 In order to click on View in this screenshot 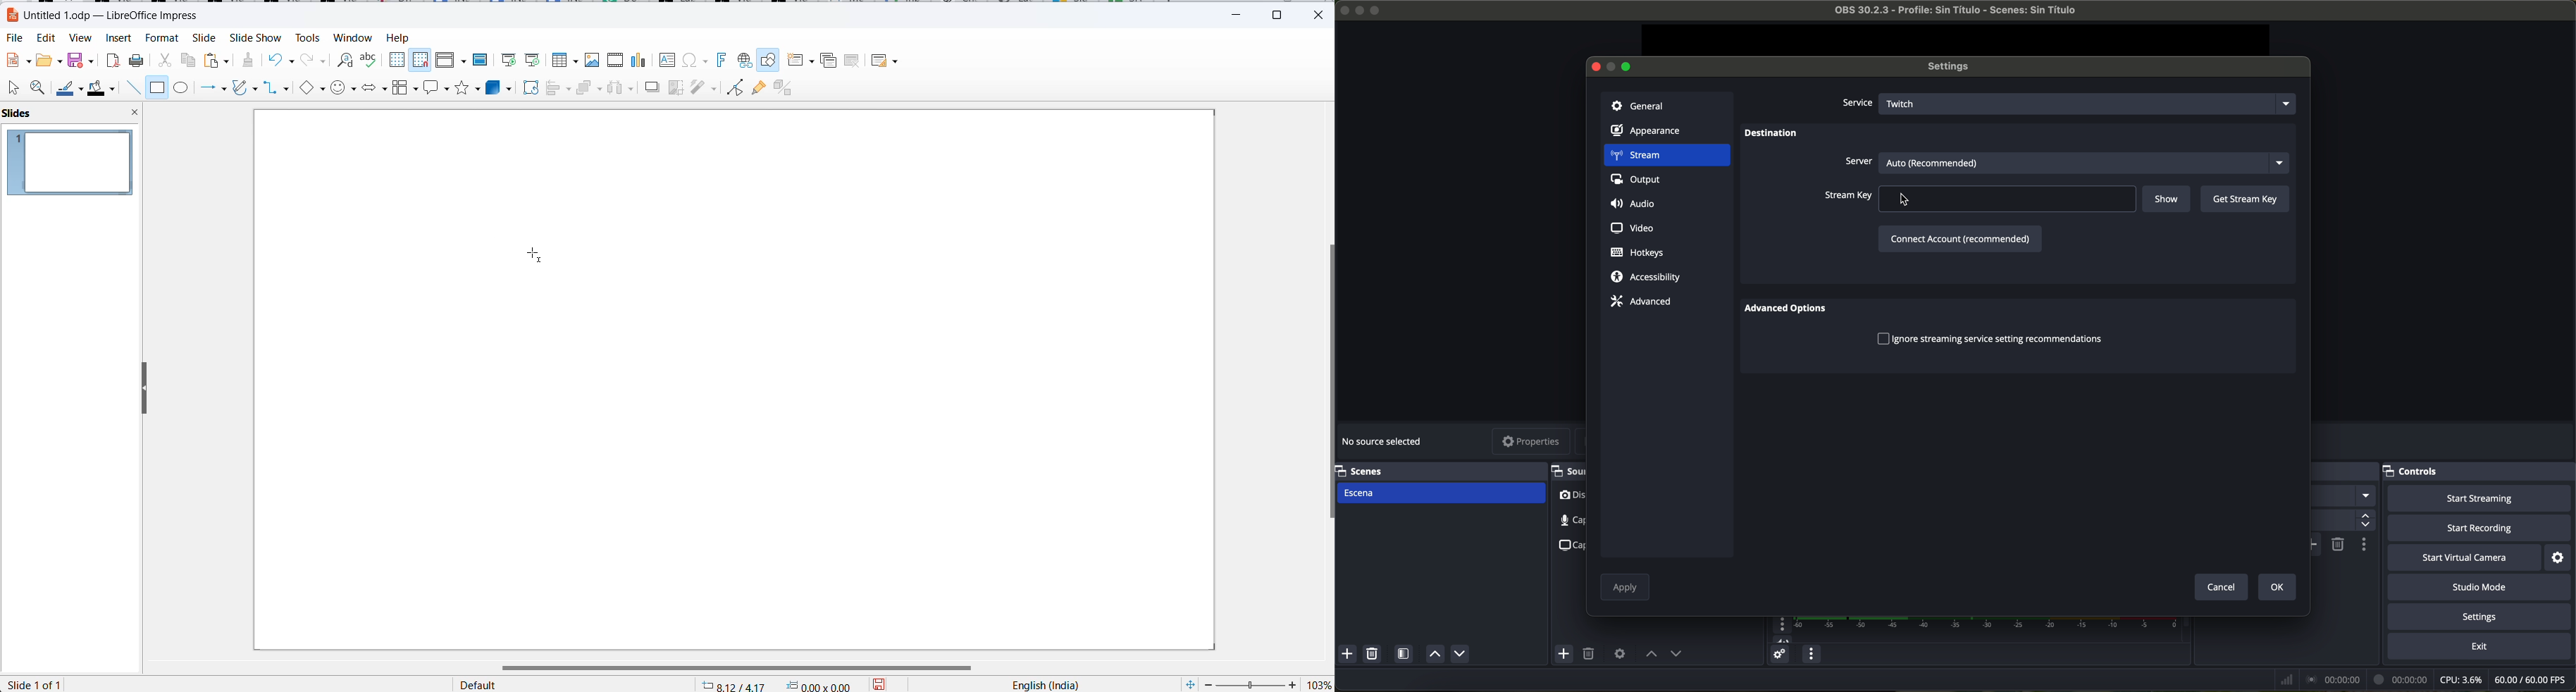, I will do `click(80, 39)`.